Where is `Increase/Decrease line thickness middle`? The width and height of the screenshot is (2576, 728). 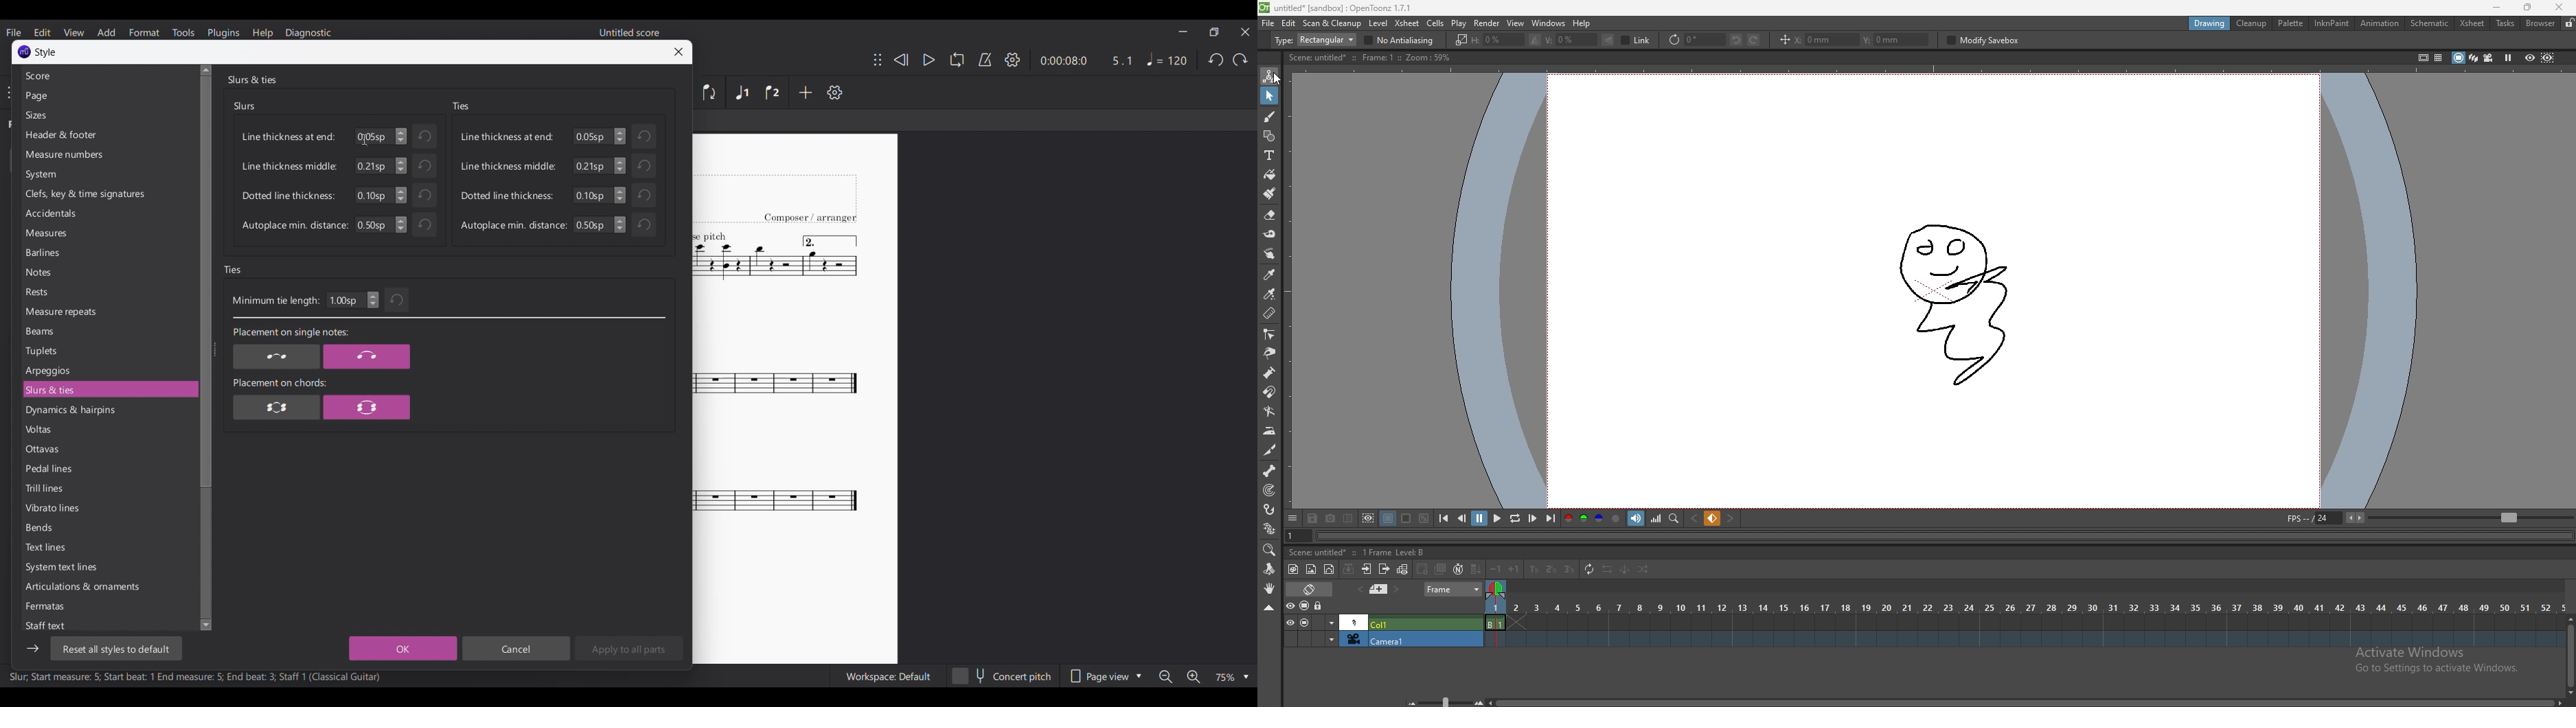
Increase/Decrease line thickness middle is located at coordinates (401, 166).